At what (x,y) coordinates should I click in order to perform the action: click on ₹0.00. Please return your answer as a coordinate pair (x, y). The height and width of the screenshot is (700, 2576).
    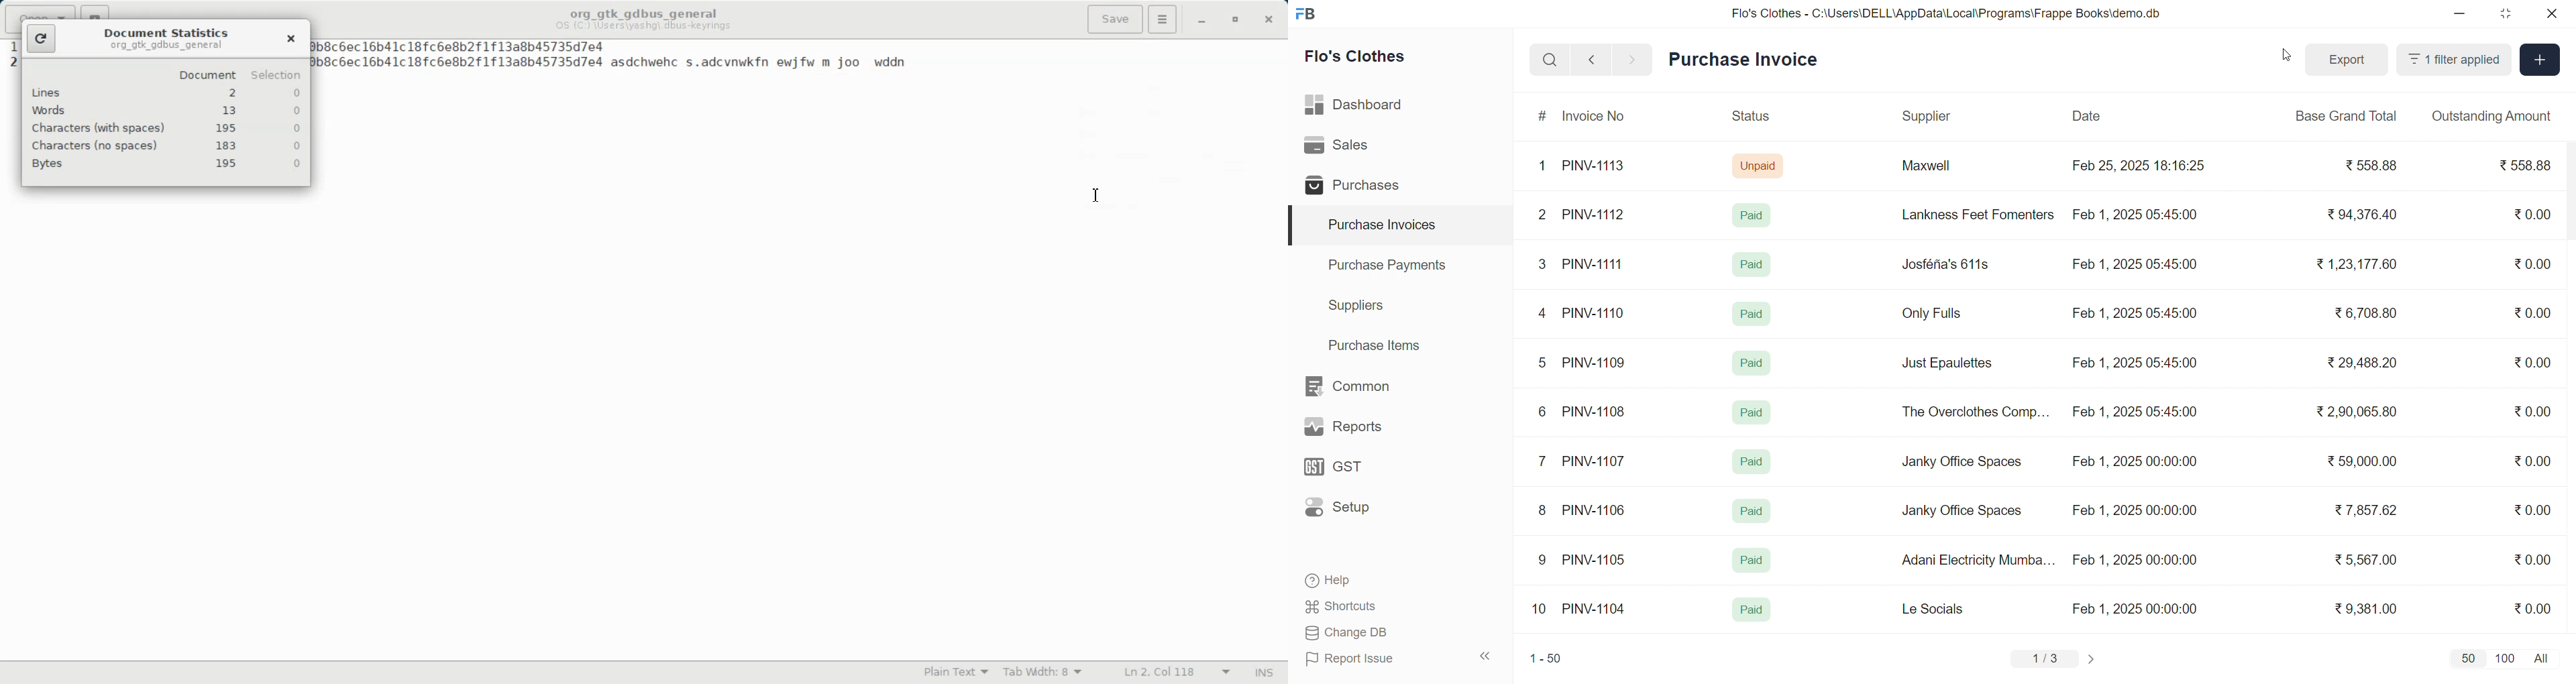
    Looking at the image, I should click on (2532, 312).